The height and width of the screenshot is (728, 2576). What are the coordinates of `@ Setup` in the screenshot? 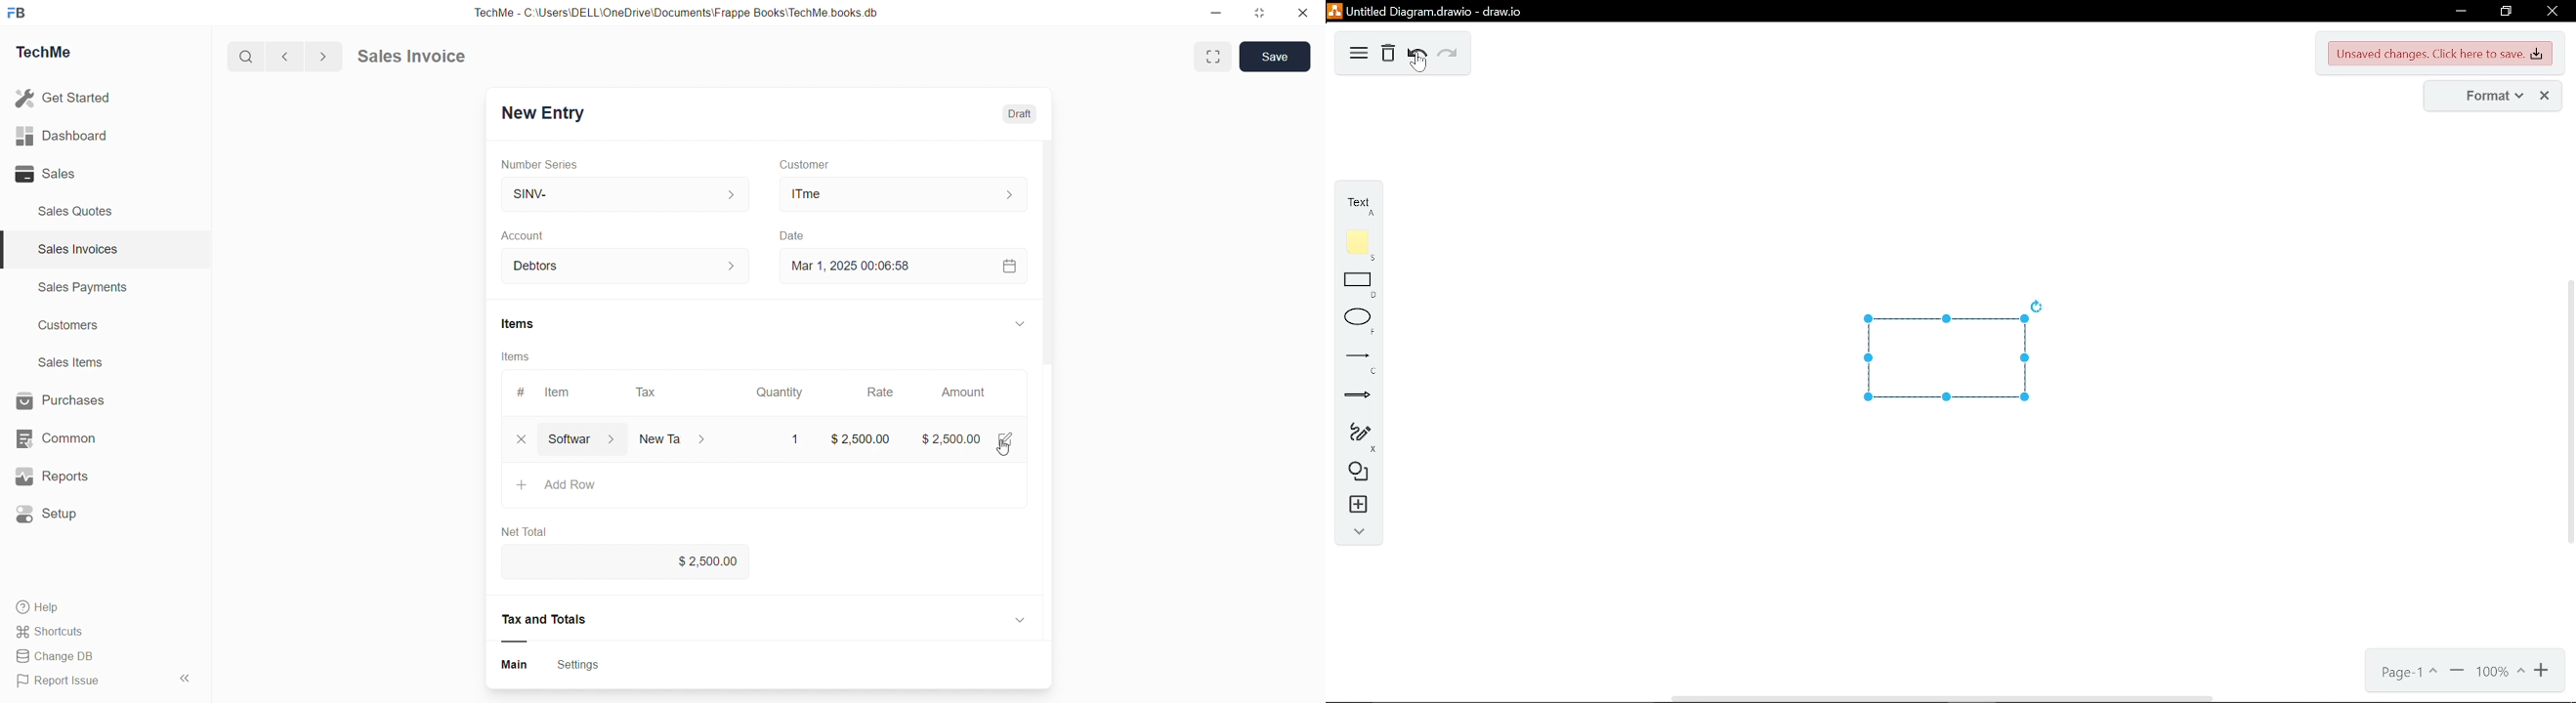 It's located at (55, 519).